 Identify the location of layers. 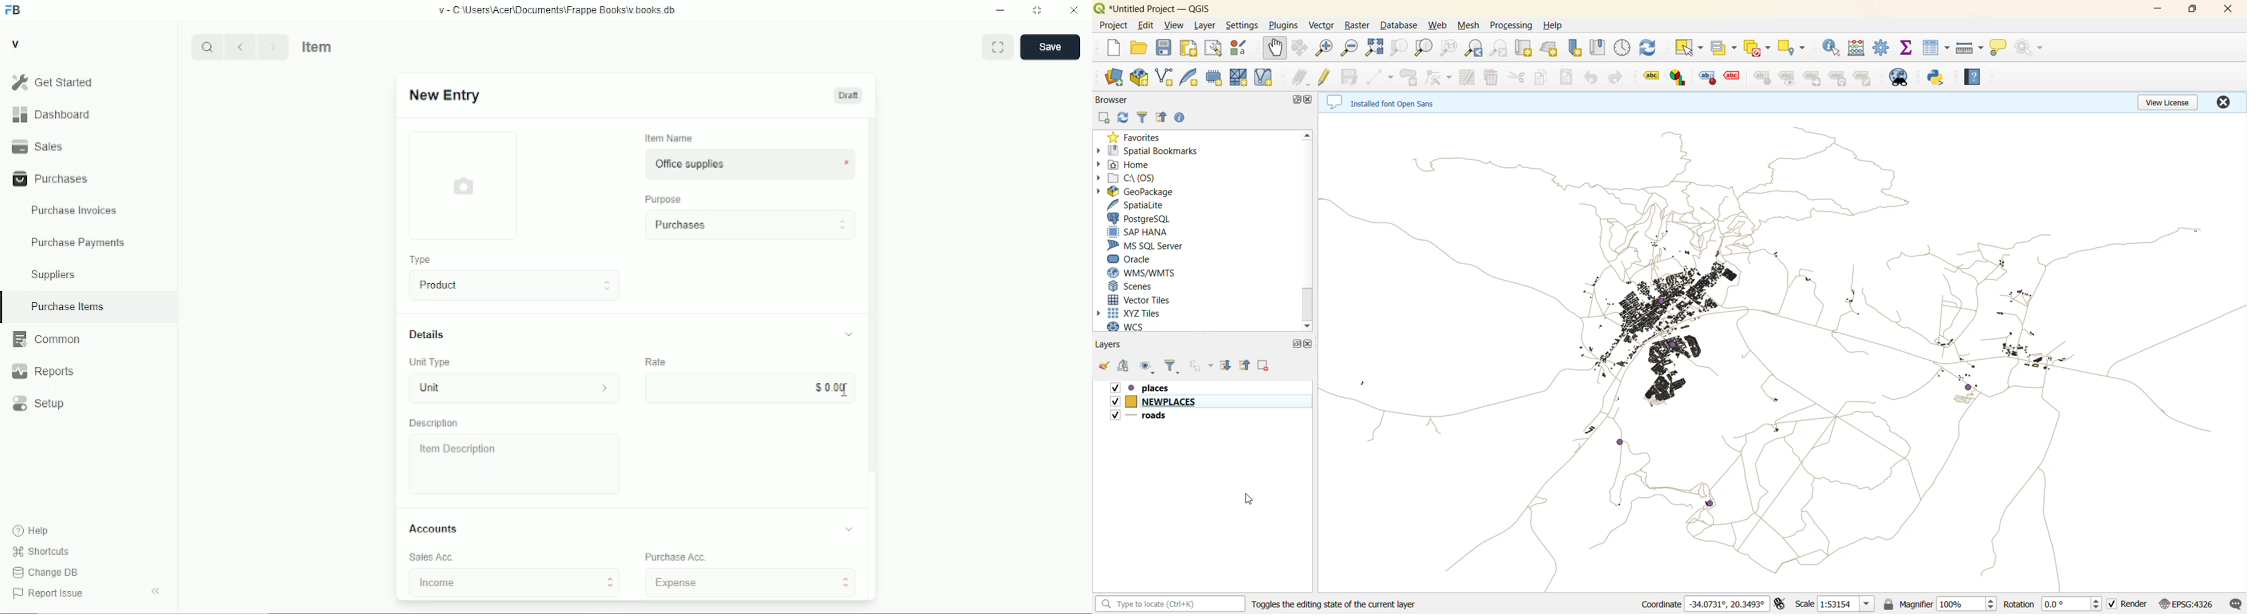
(1114, 345).